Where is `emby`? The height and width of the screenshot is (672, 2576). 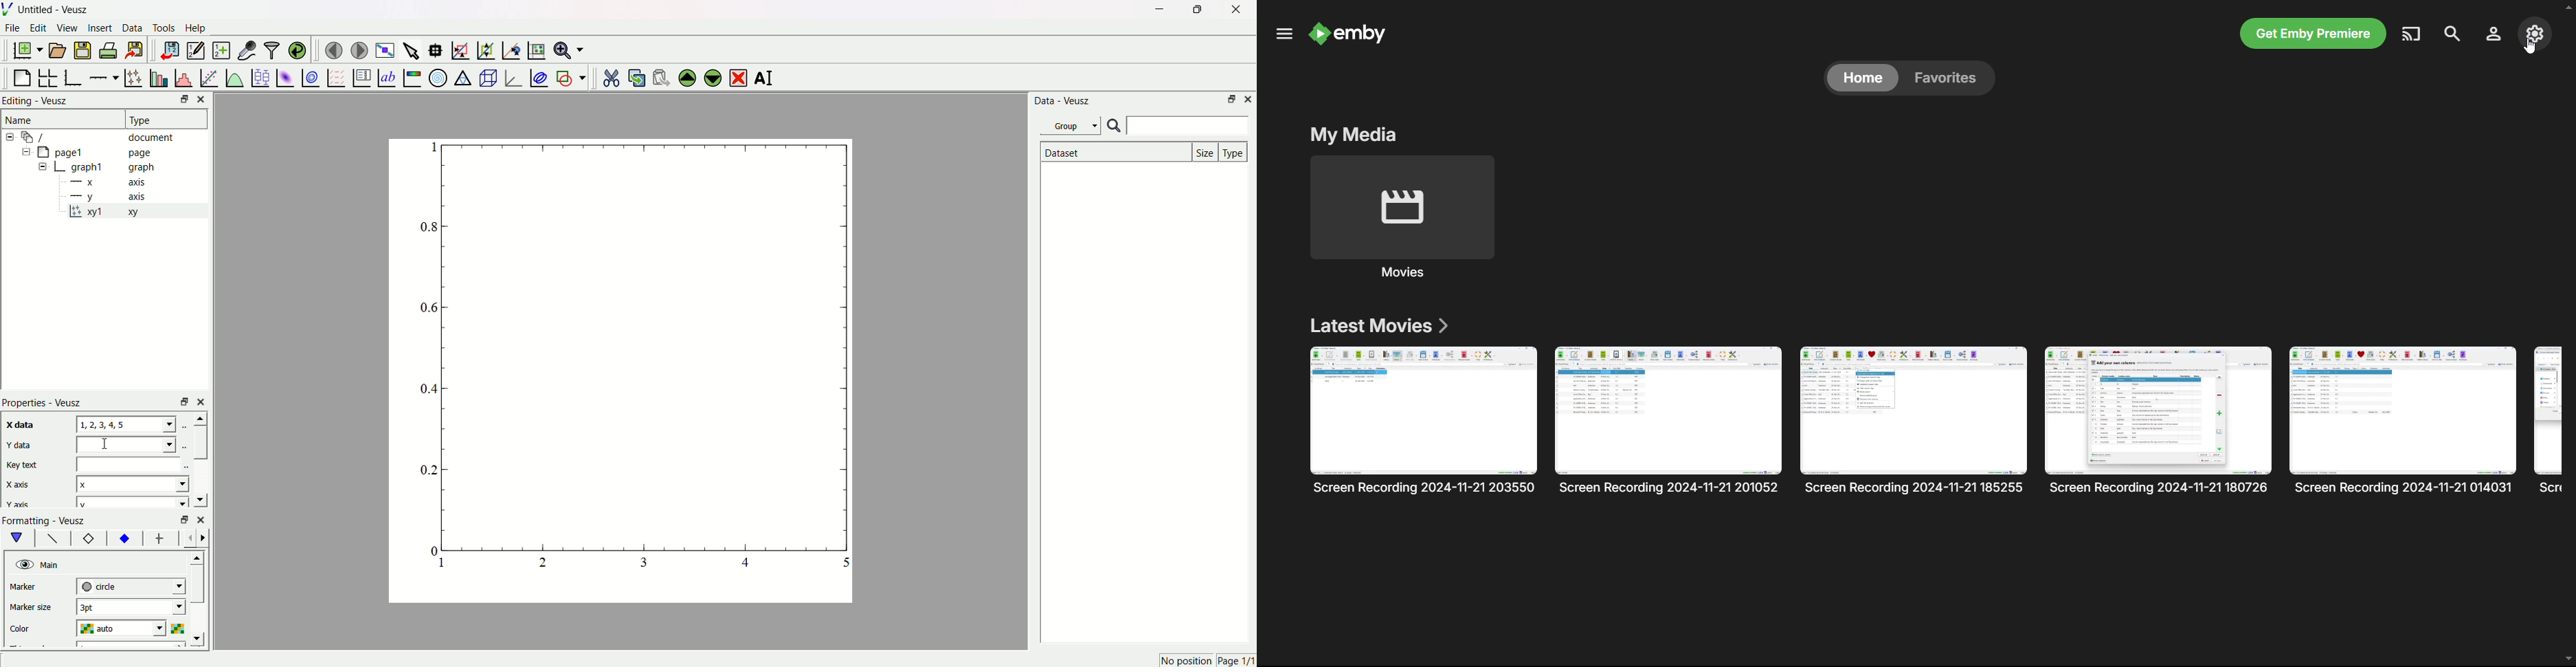 emby is located at coordinates (1367, 35).